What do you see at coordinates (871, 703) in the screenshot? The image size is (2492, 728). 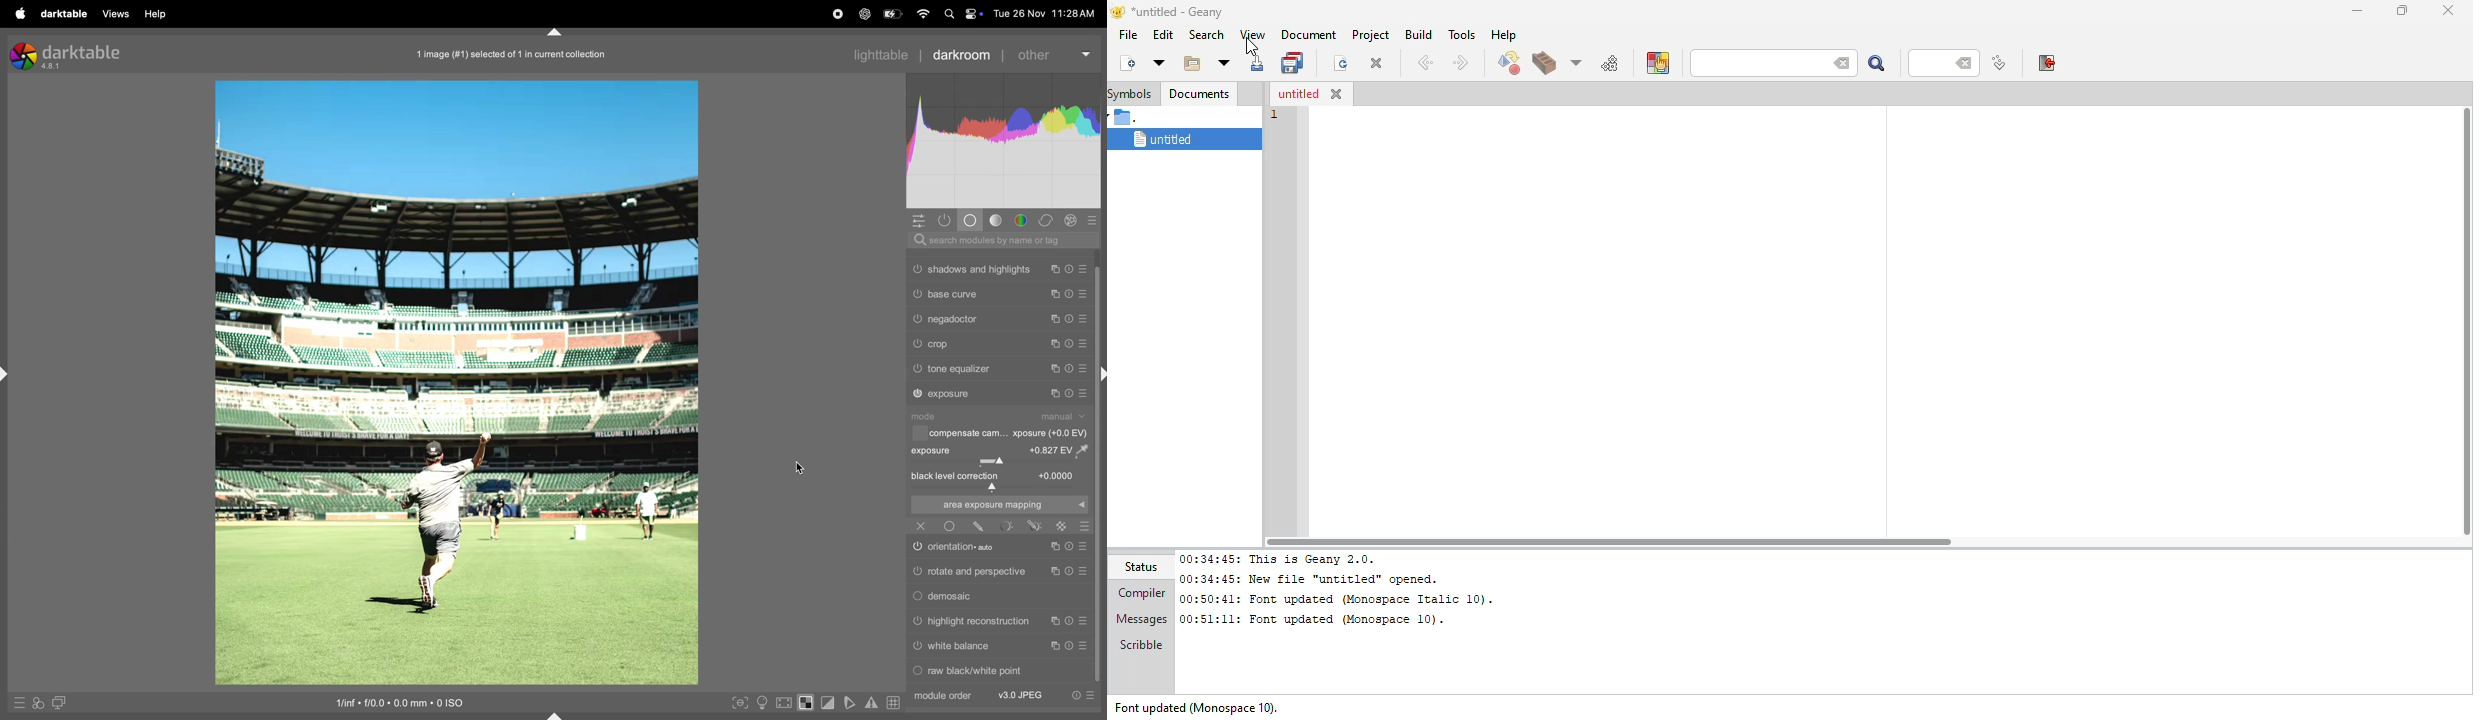 I see `warn ` at bounding box center [871, 703].